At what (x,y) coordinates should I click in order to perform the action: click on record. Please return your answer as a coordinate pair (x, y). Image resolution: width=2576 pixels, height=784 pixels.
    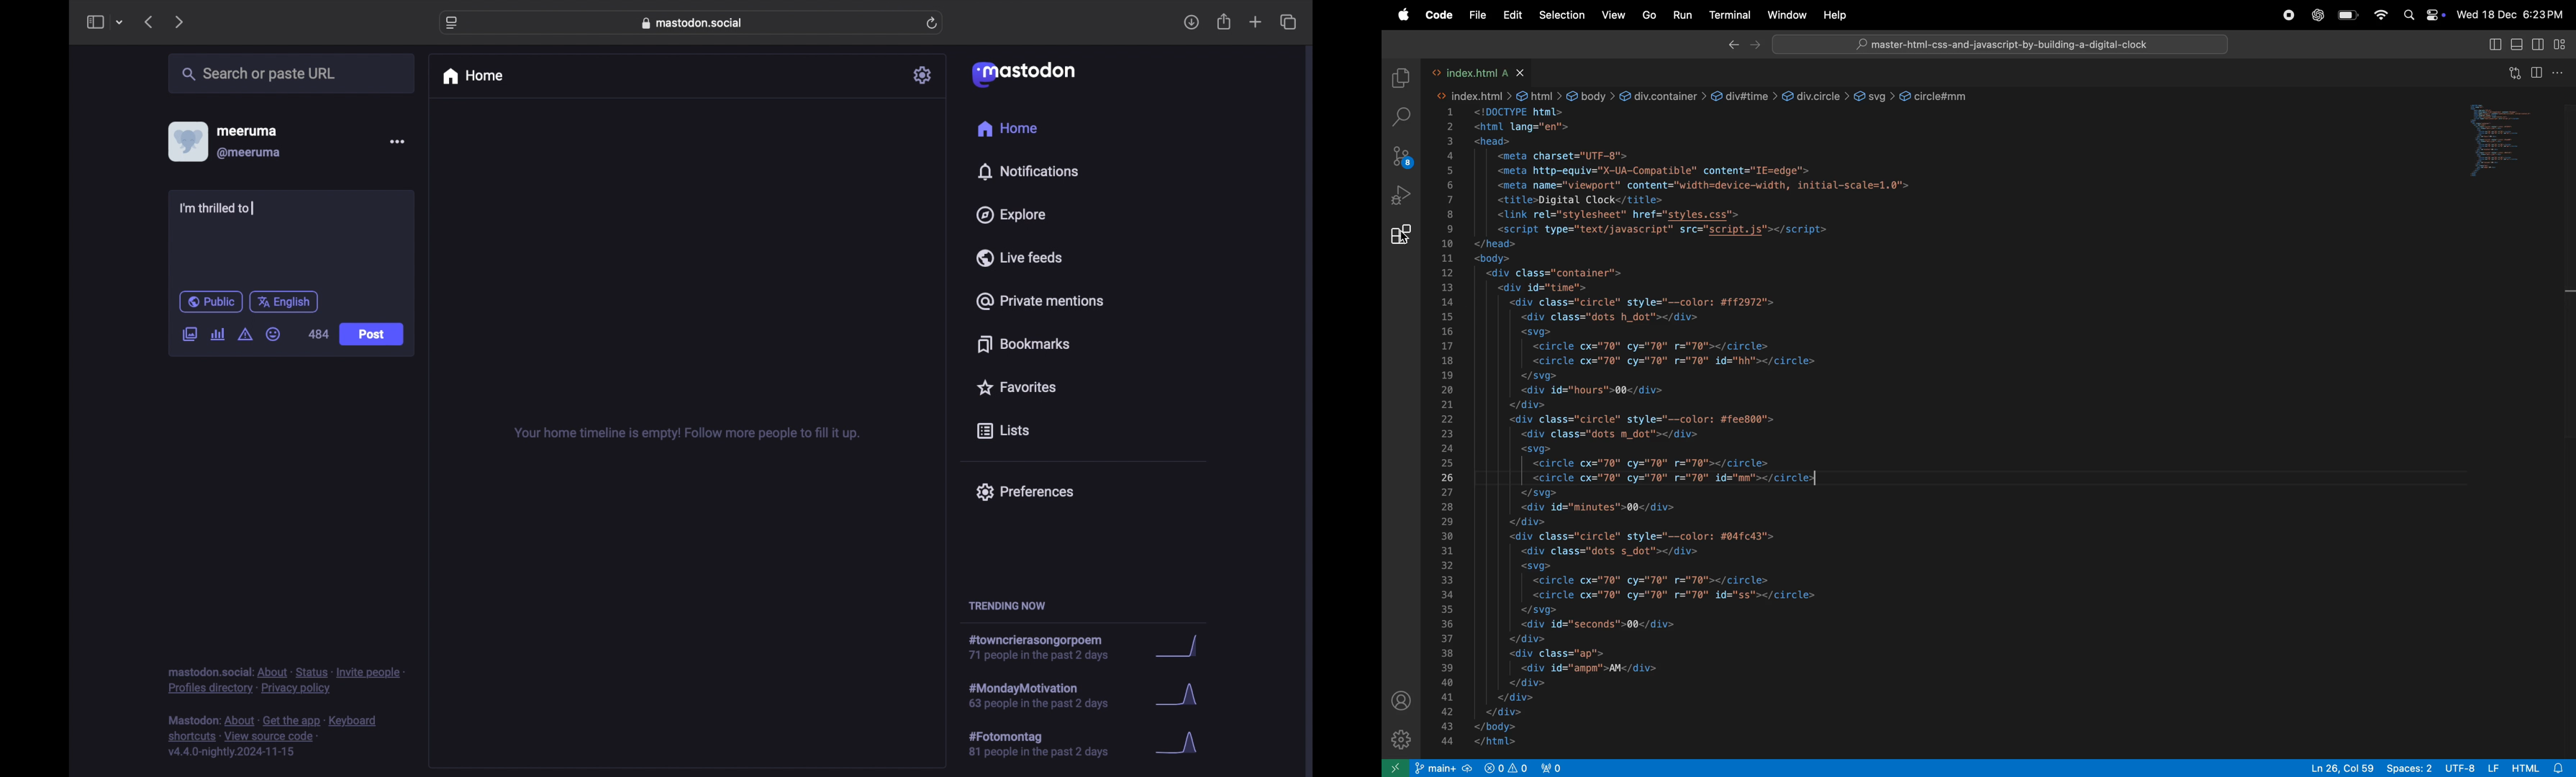
    Looking at the image, I should click on (2288, 16).